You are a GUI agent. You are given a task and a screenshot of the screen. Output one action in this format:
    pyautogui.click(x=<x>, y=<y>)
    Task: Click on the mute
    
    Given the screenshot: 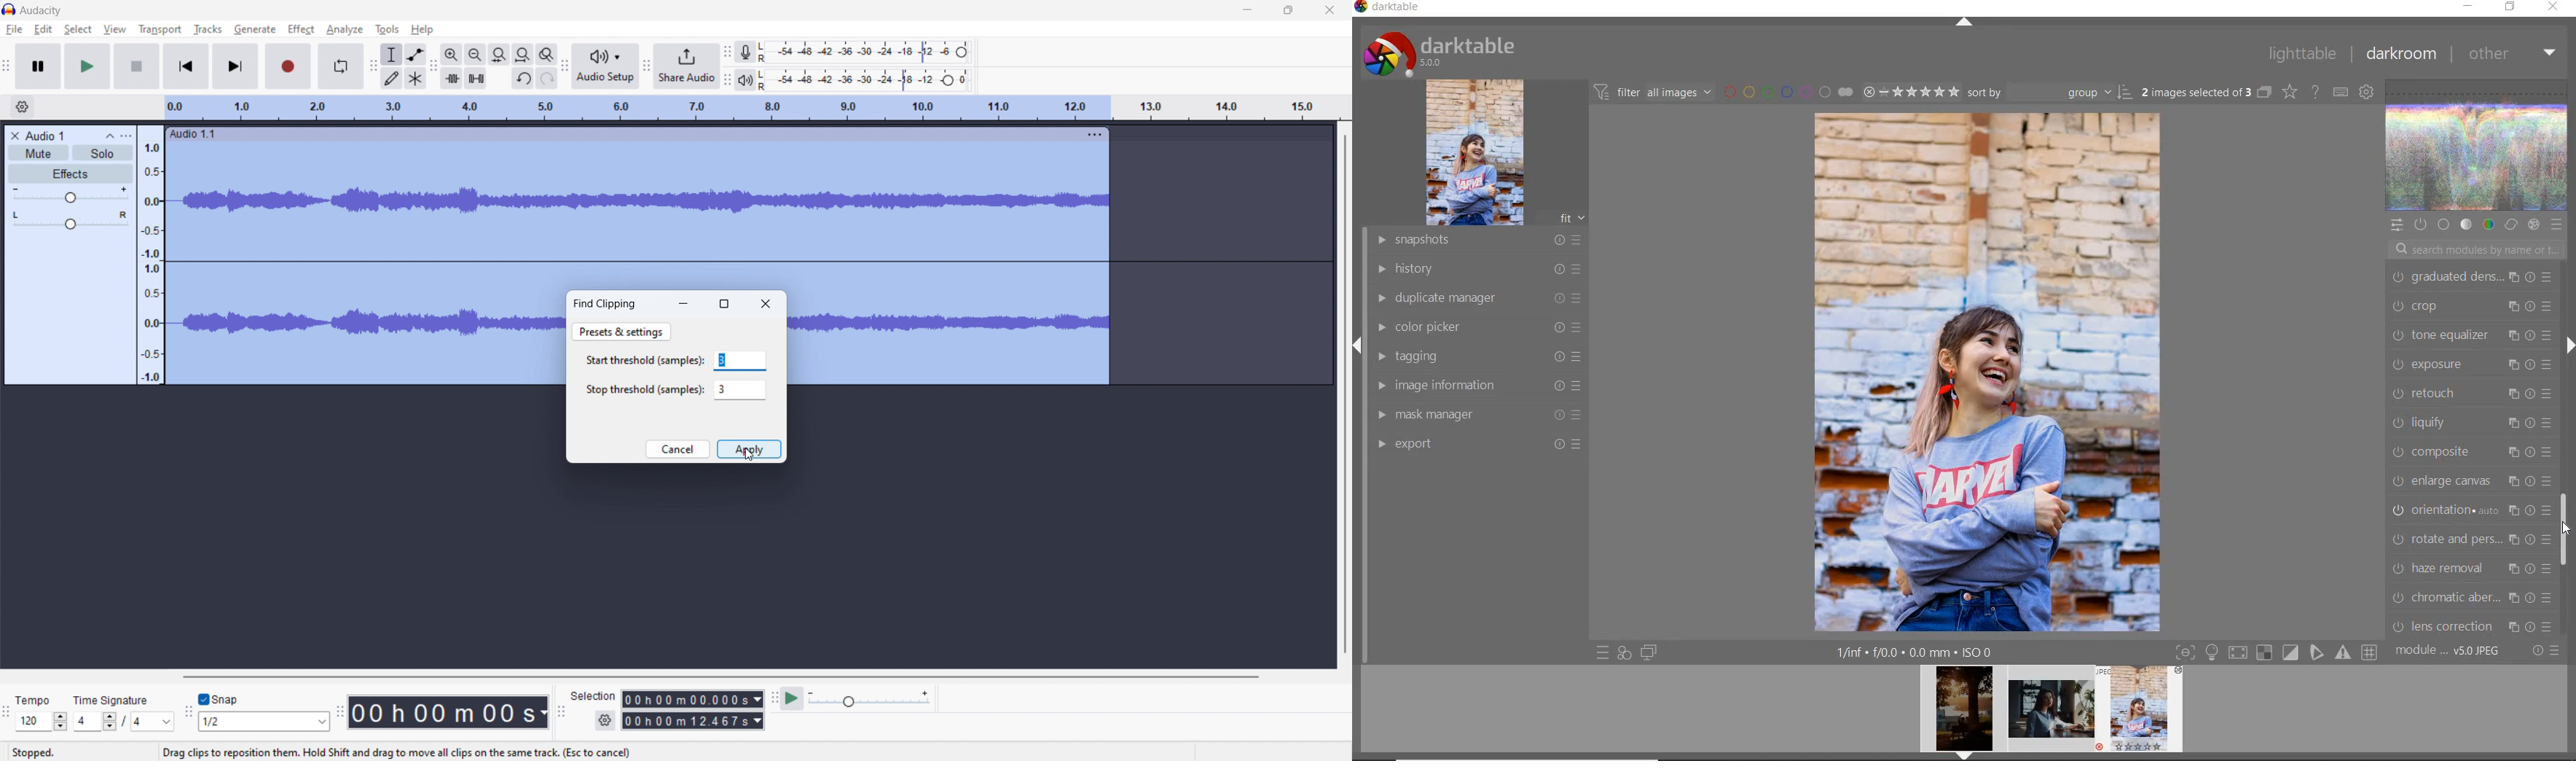 What is the action you would take?
    pyautogui.click(x=39, y=153)
    